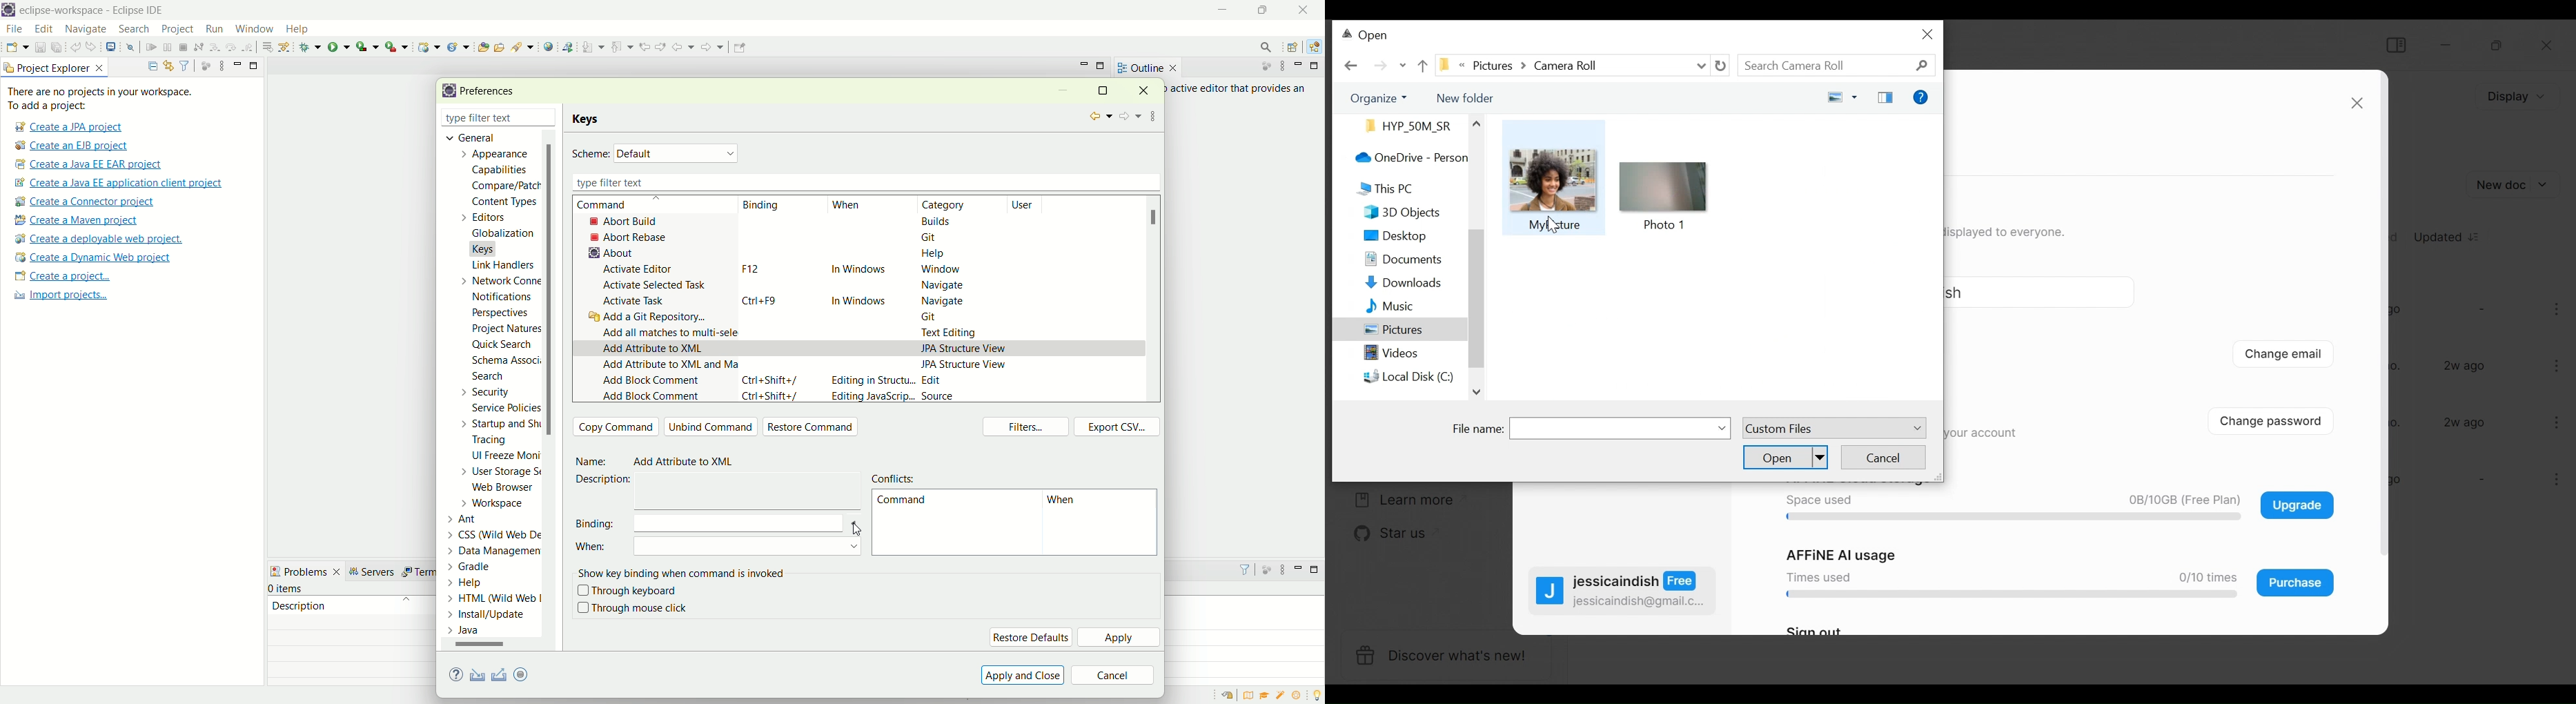 The image size is (2576, 728). I want to click on focus on active task, so click(1259, 67).